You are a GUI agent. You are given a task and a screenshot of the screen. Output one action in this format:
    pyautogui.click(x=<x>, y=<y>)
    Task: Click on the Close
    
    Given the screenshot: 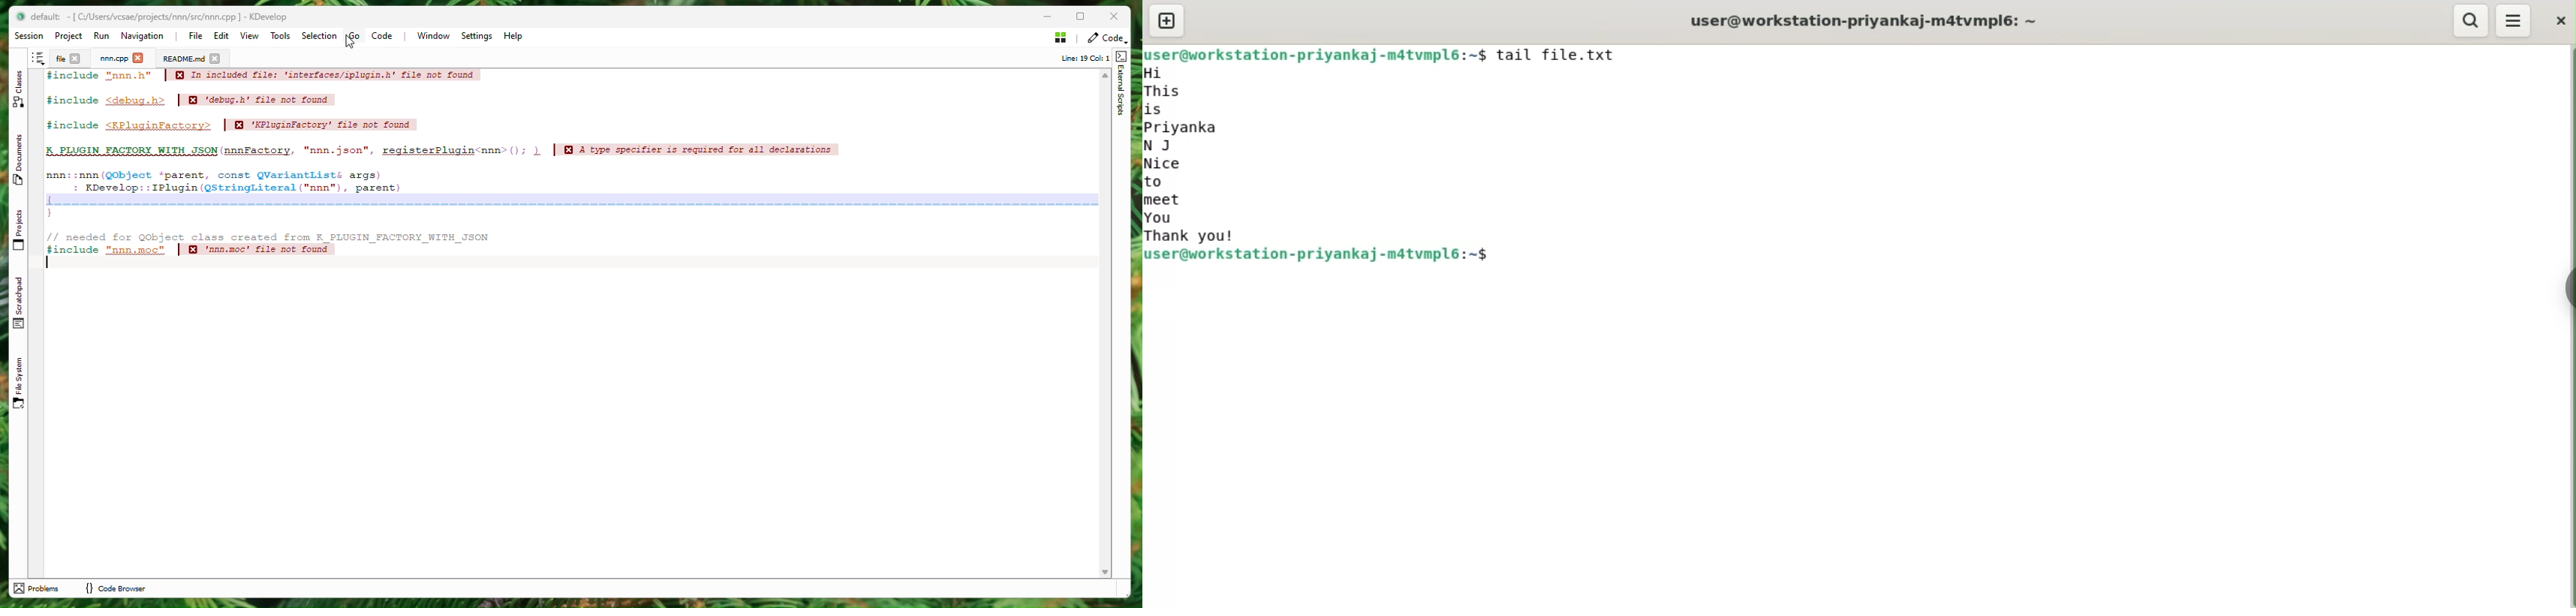 What is the action you would take?
    pyautogui.click(x=1116, y=17)
    